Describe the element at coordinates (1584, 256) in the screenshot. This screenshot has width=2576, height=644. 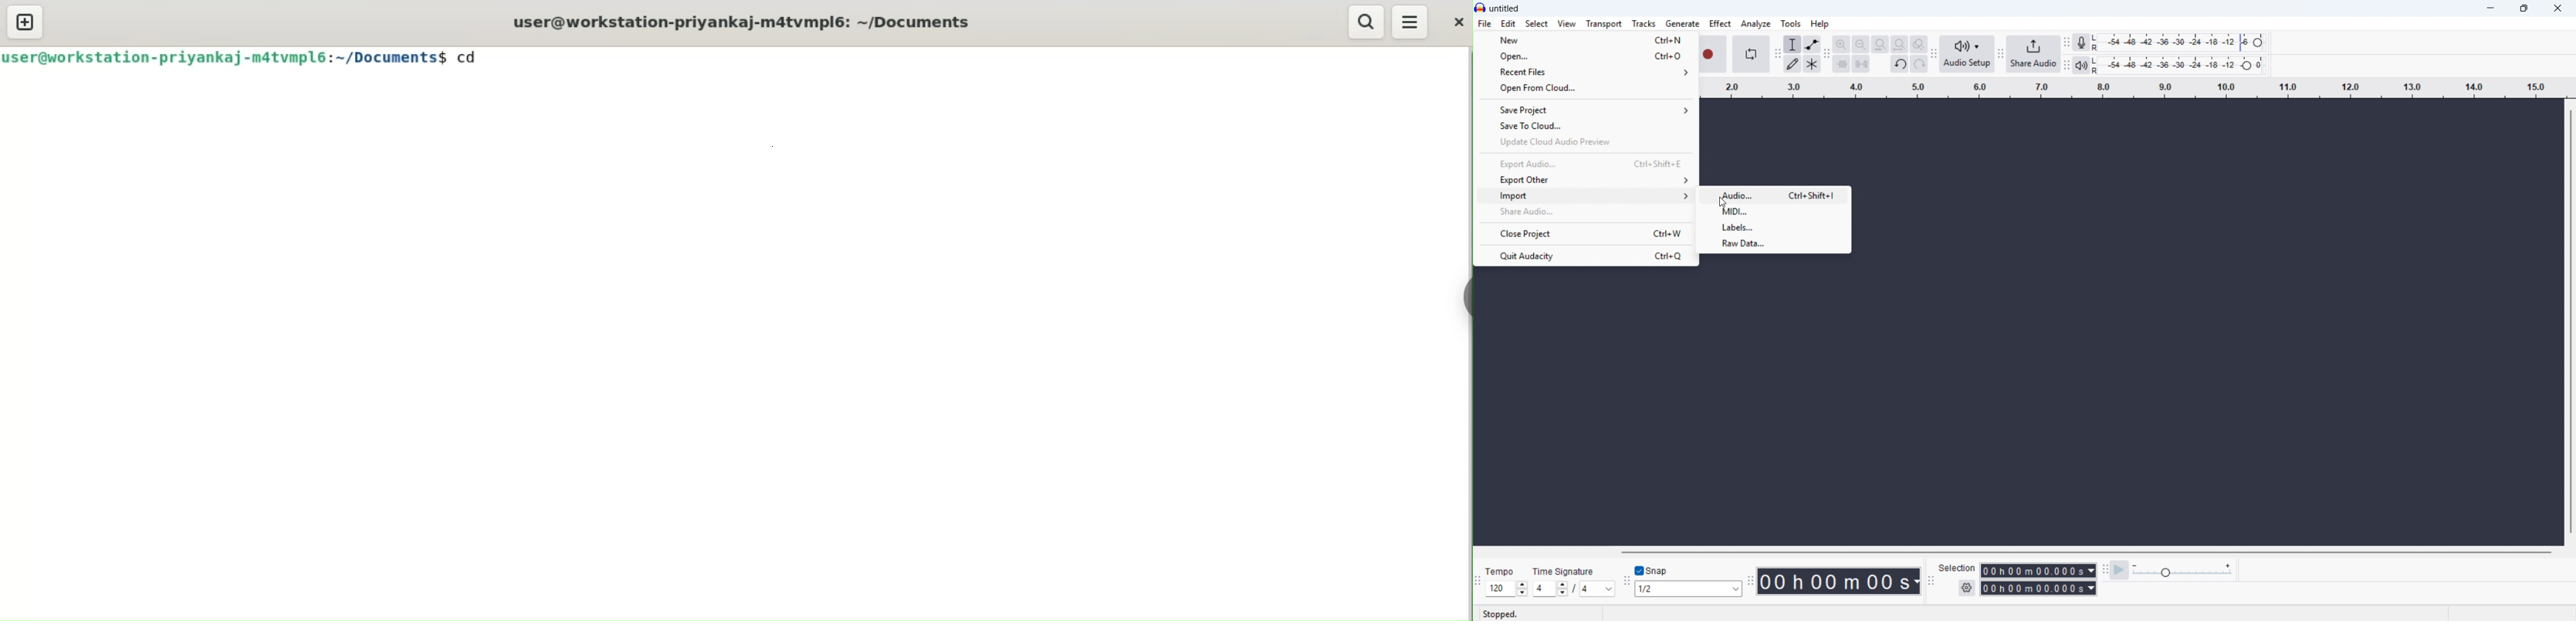
I see `Quit audacity ` at that location.